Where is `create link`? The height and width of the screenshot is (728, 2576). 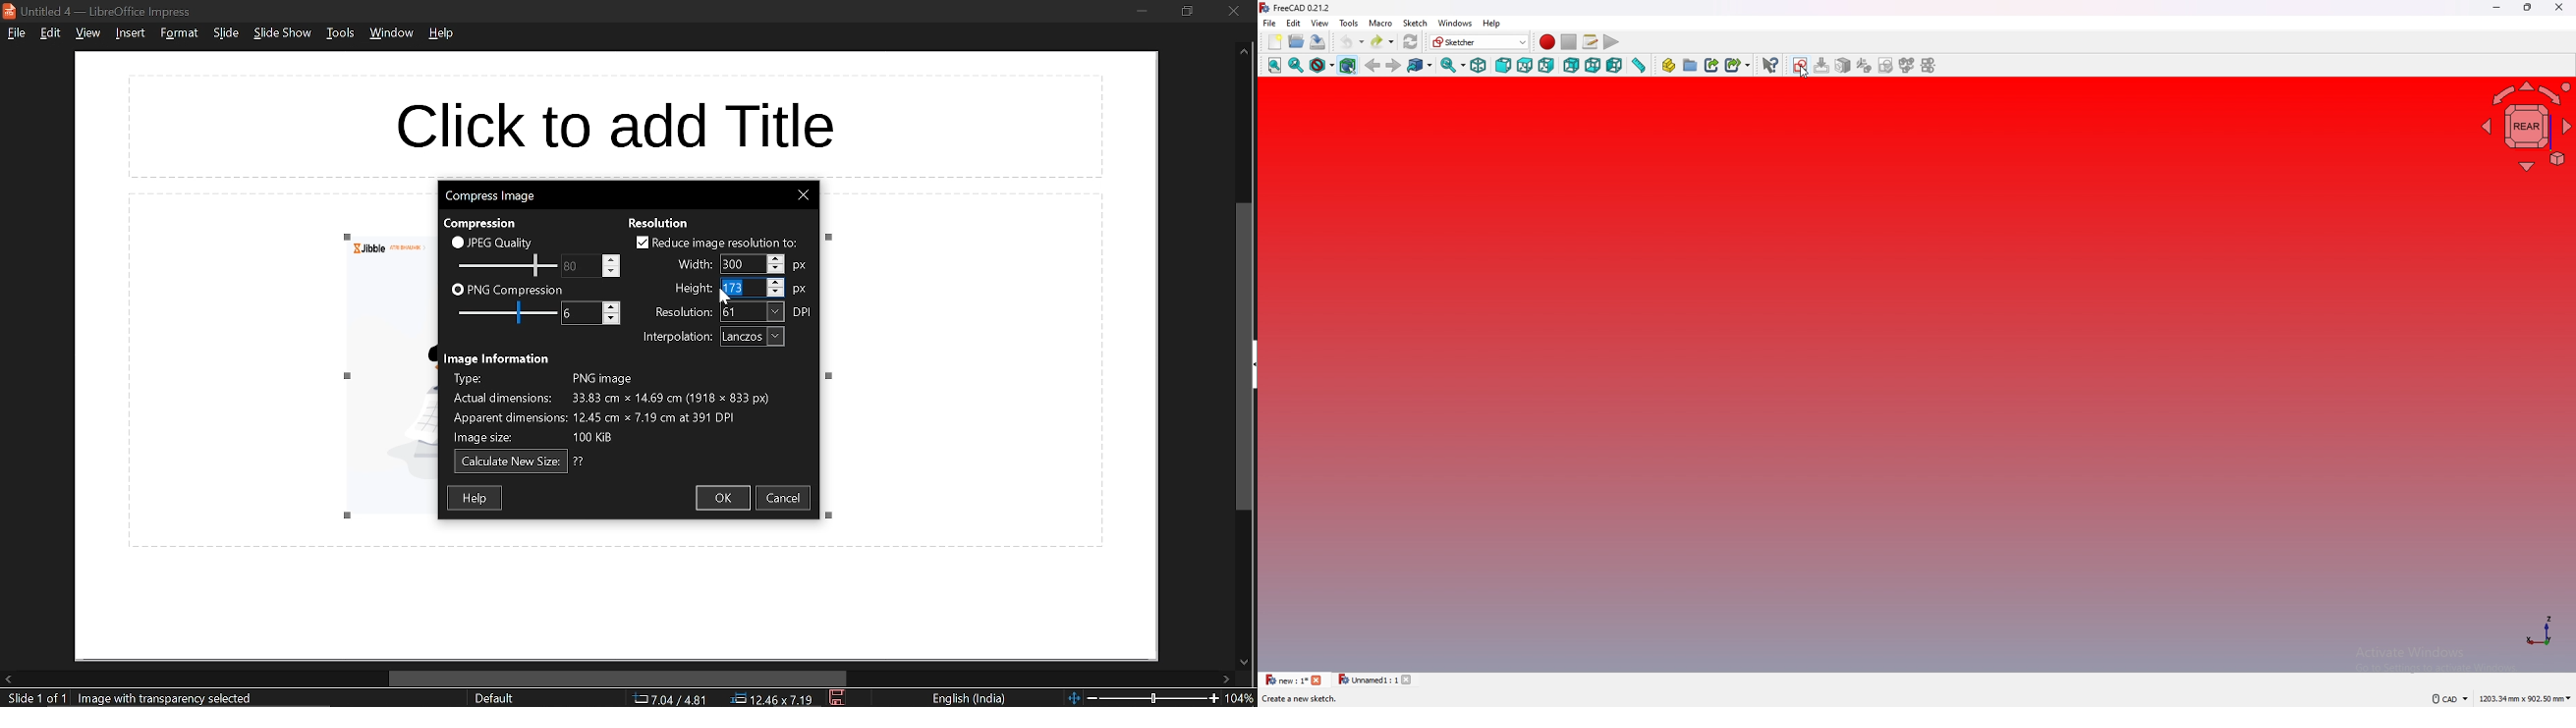 create link is located at coordinates (1713, 65).